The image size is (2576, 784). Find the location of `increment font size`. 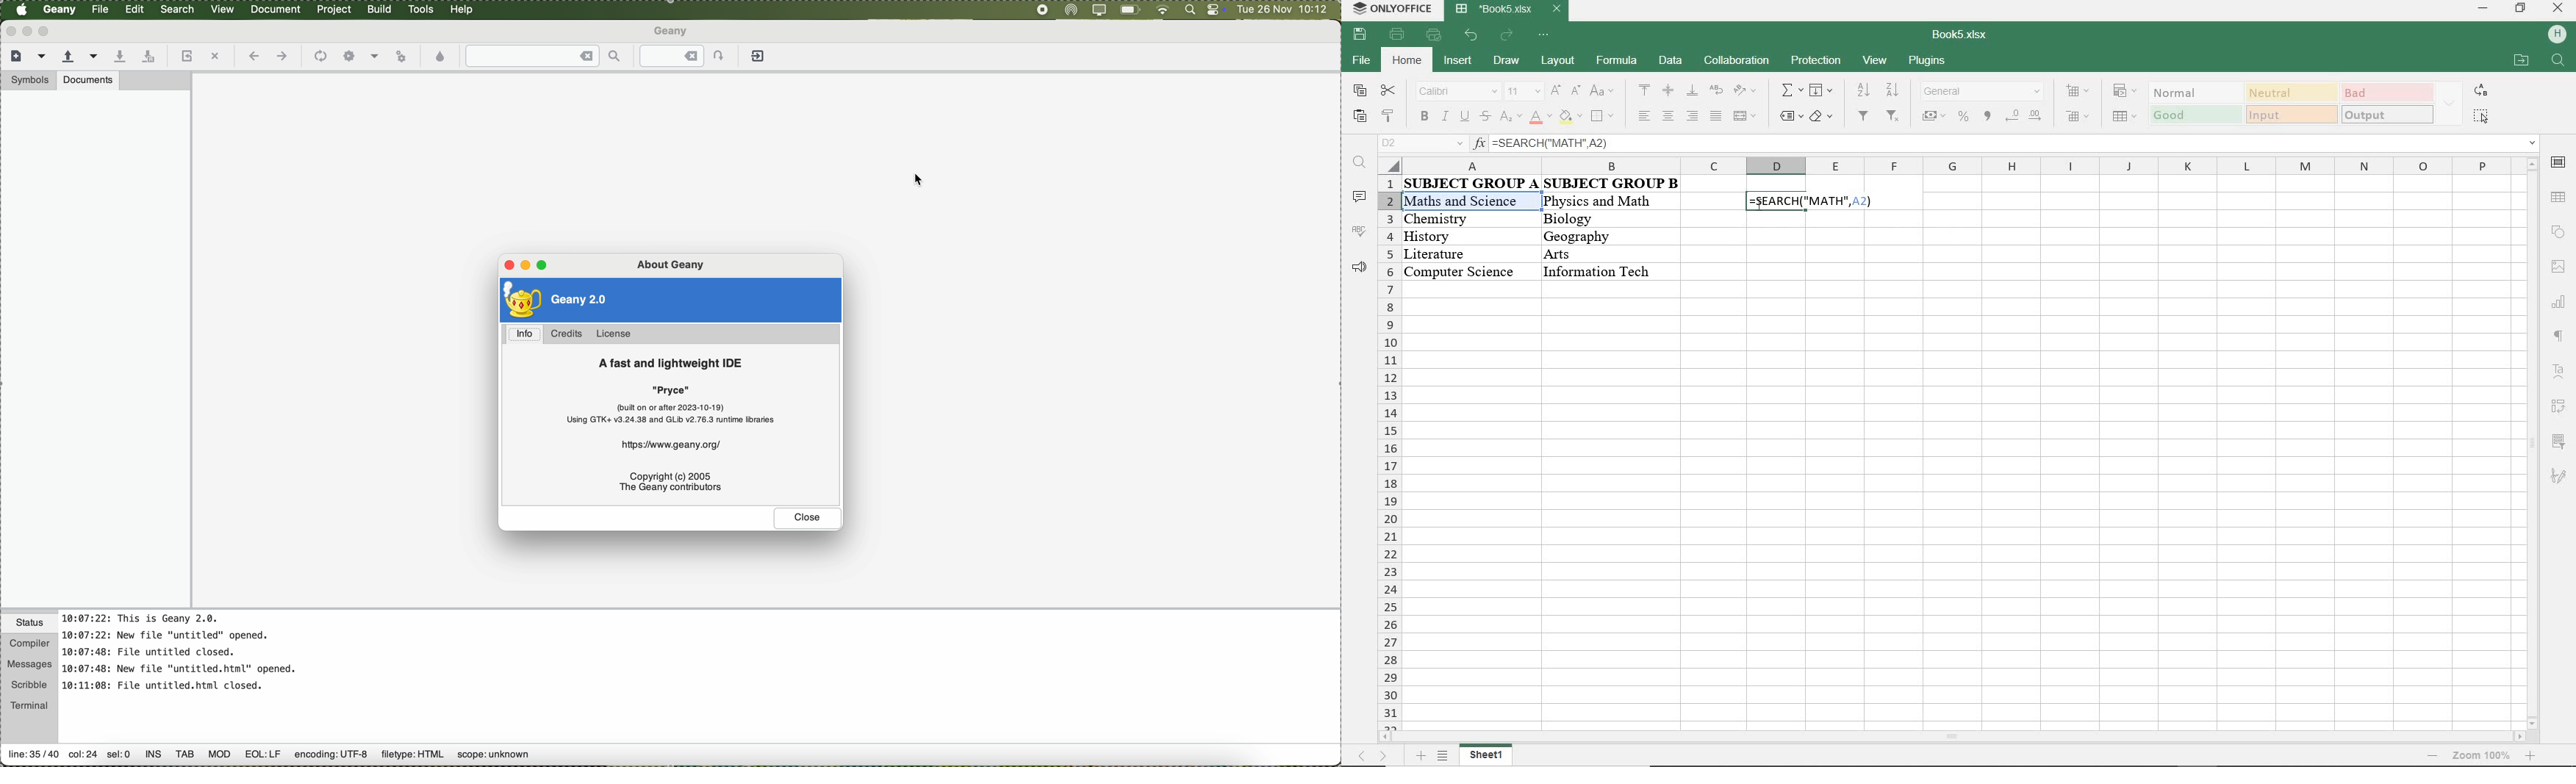

increment font size is located at coordinates (1554, 92).